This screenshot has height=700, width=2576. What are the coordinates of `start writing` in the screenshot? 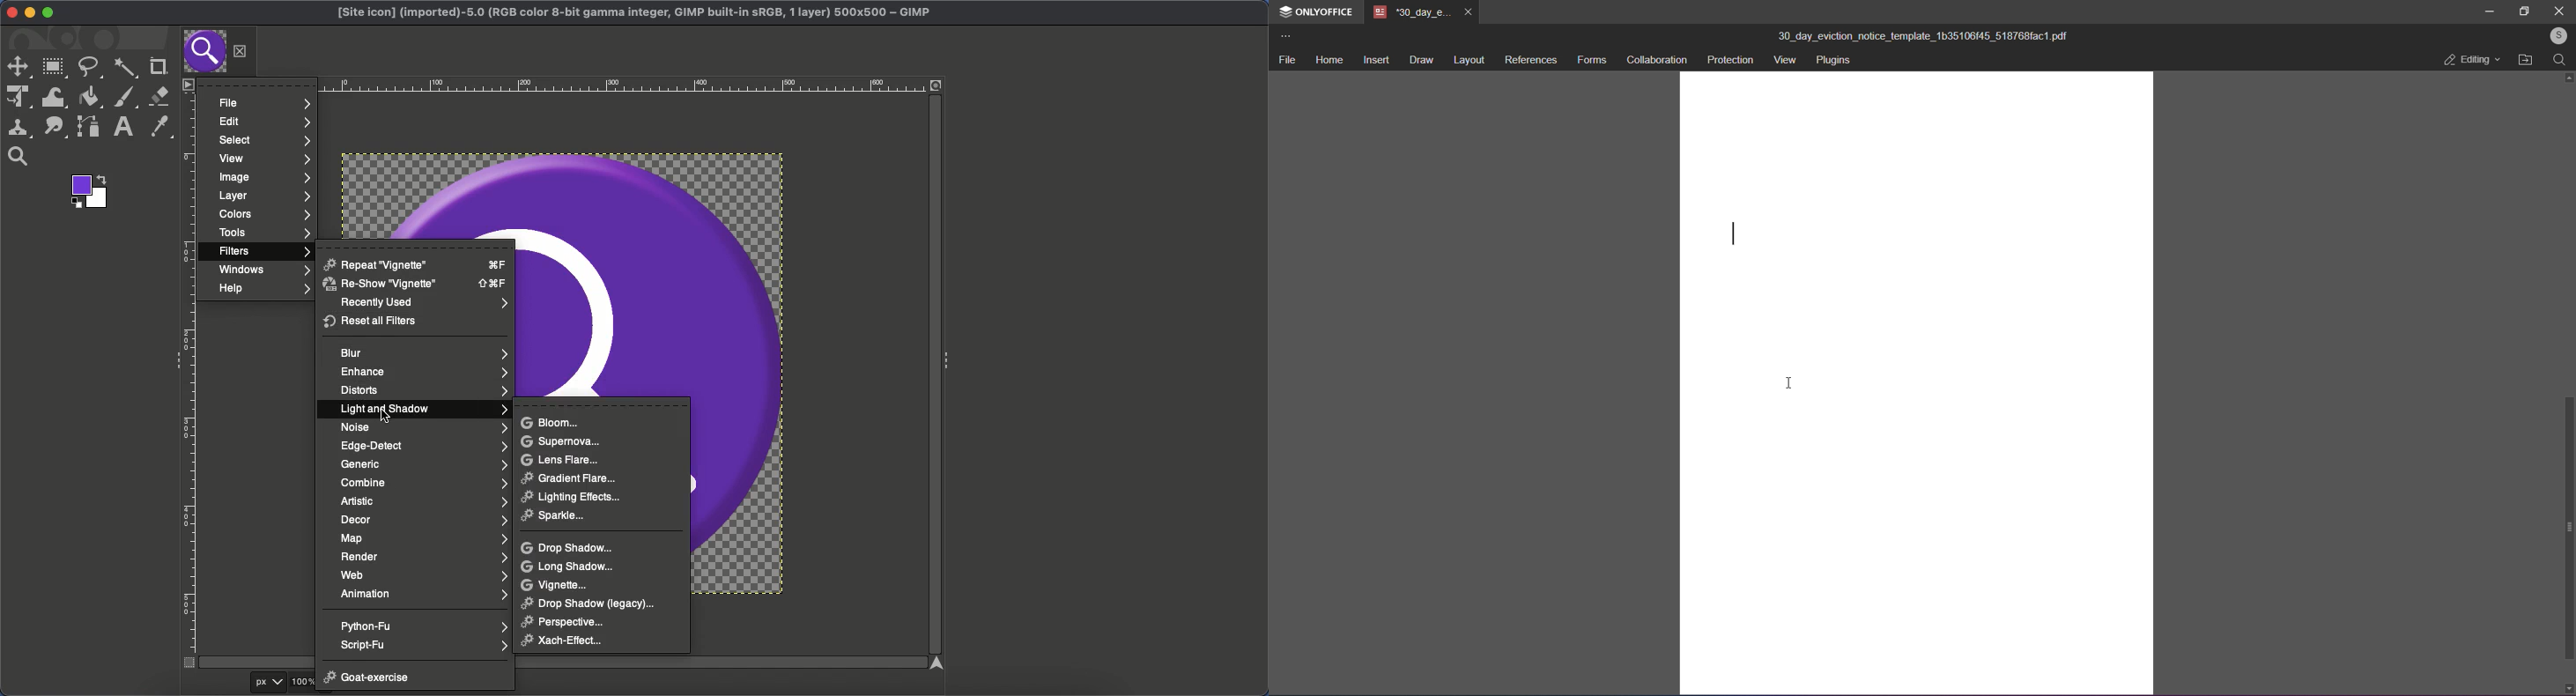 It's located at (1730, 232).